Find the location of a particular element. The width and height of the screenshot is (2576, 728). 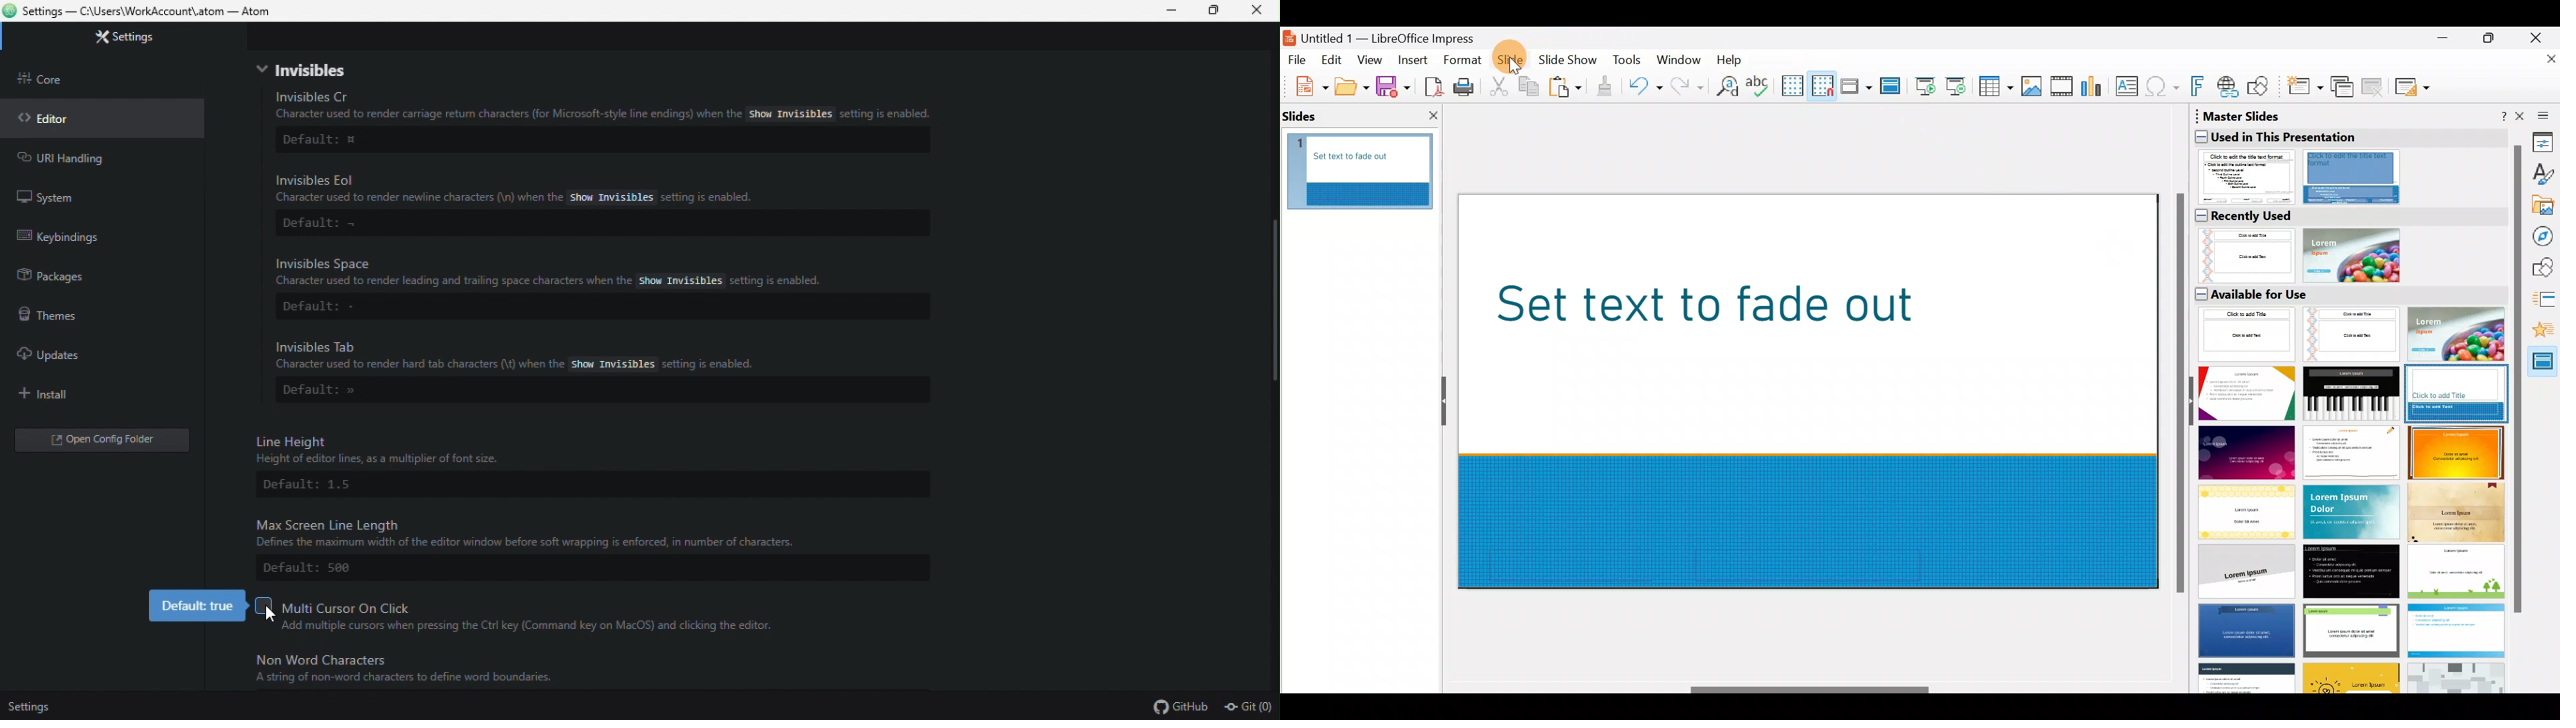

Insert fontwork text is located at coordinates (2199, 89).